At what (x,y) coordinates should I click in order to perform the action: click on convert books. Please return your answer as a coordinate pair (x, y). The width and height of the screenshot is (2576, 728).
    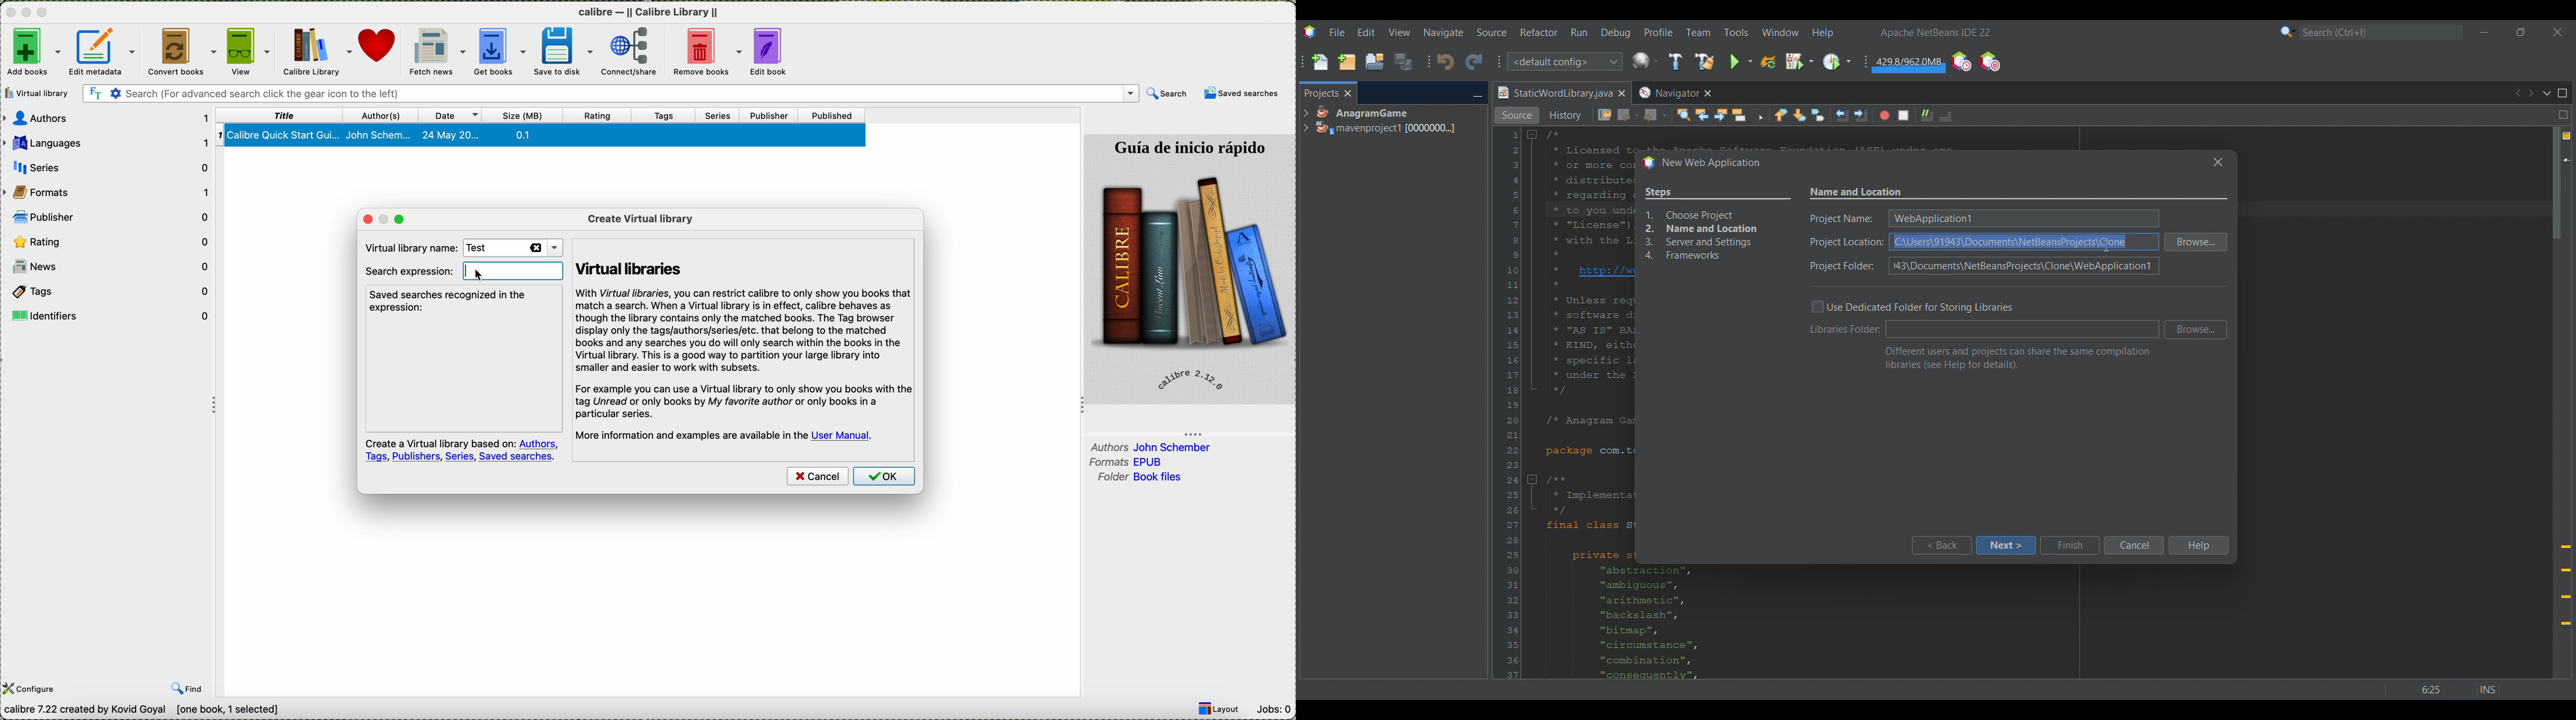
    Looking at the image, I should click on (182, 51).